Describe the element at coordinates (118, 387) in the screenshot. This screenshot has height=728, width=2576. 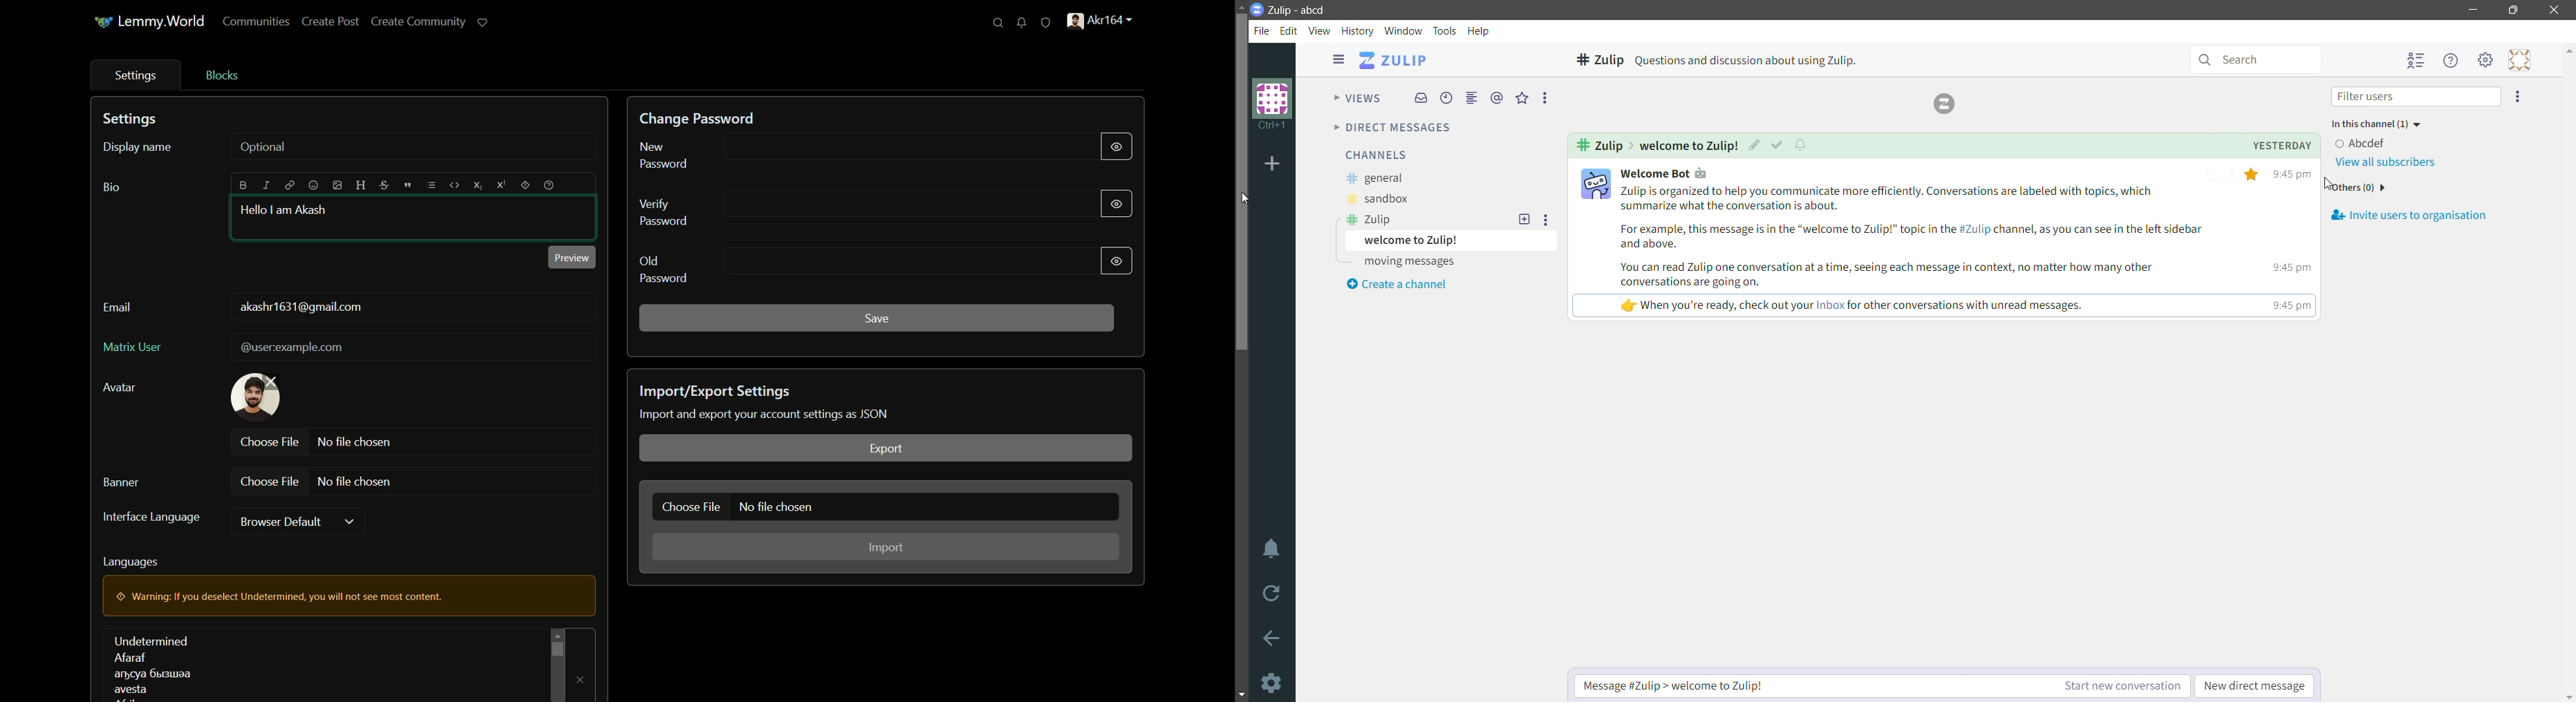
I see `avatar` at that location.